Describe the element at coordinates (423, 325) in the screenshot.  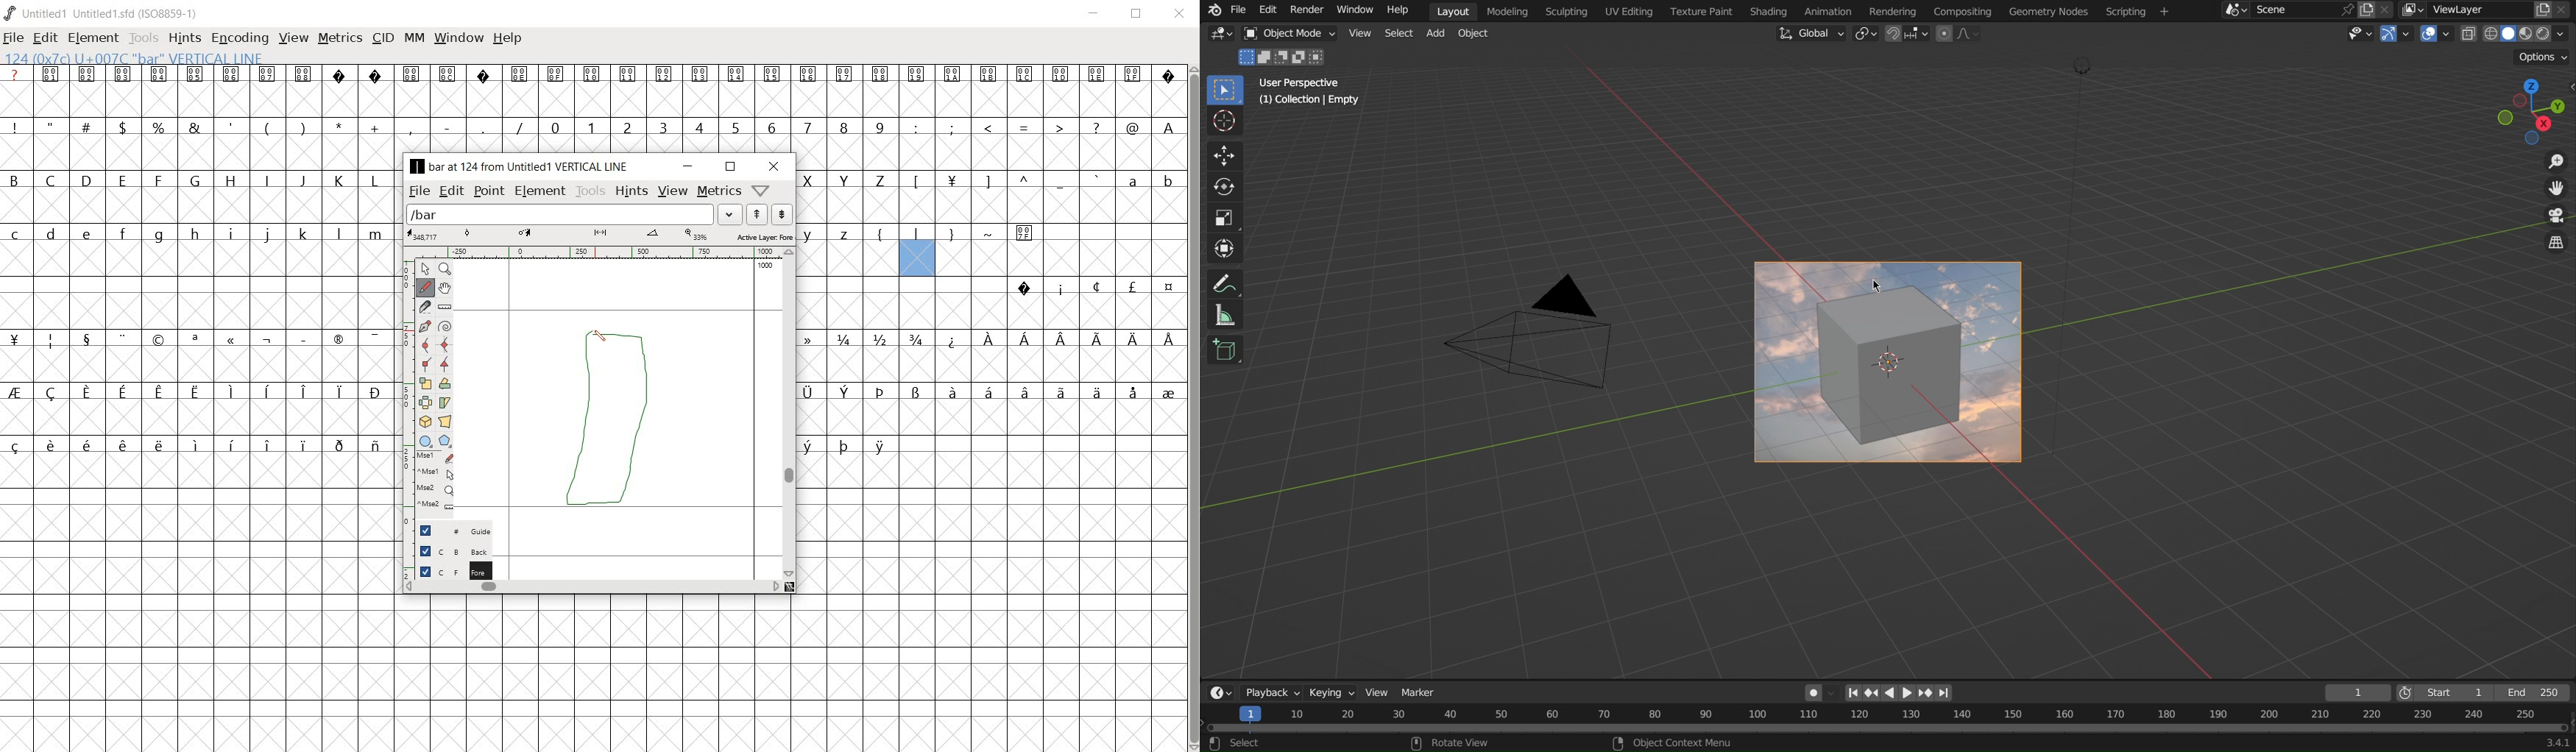
I see `add a point, then drag out its control points` at that location.